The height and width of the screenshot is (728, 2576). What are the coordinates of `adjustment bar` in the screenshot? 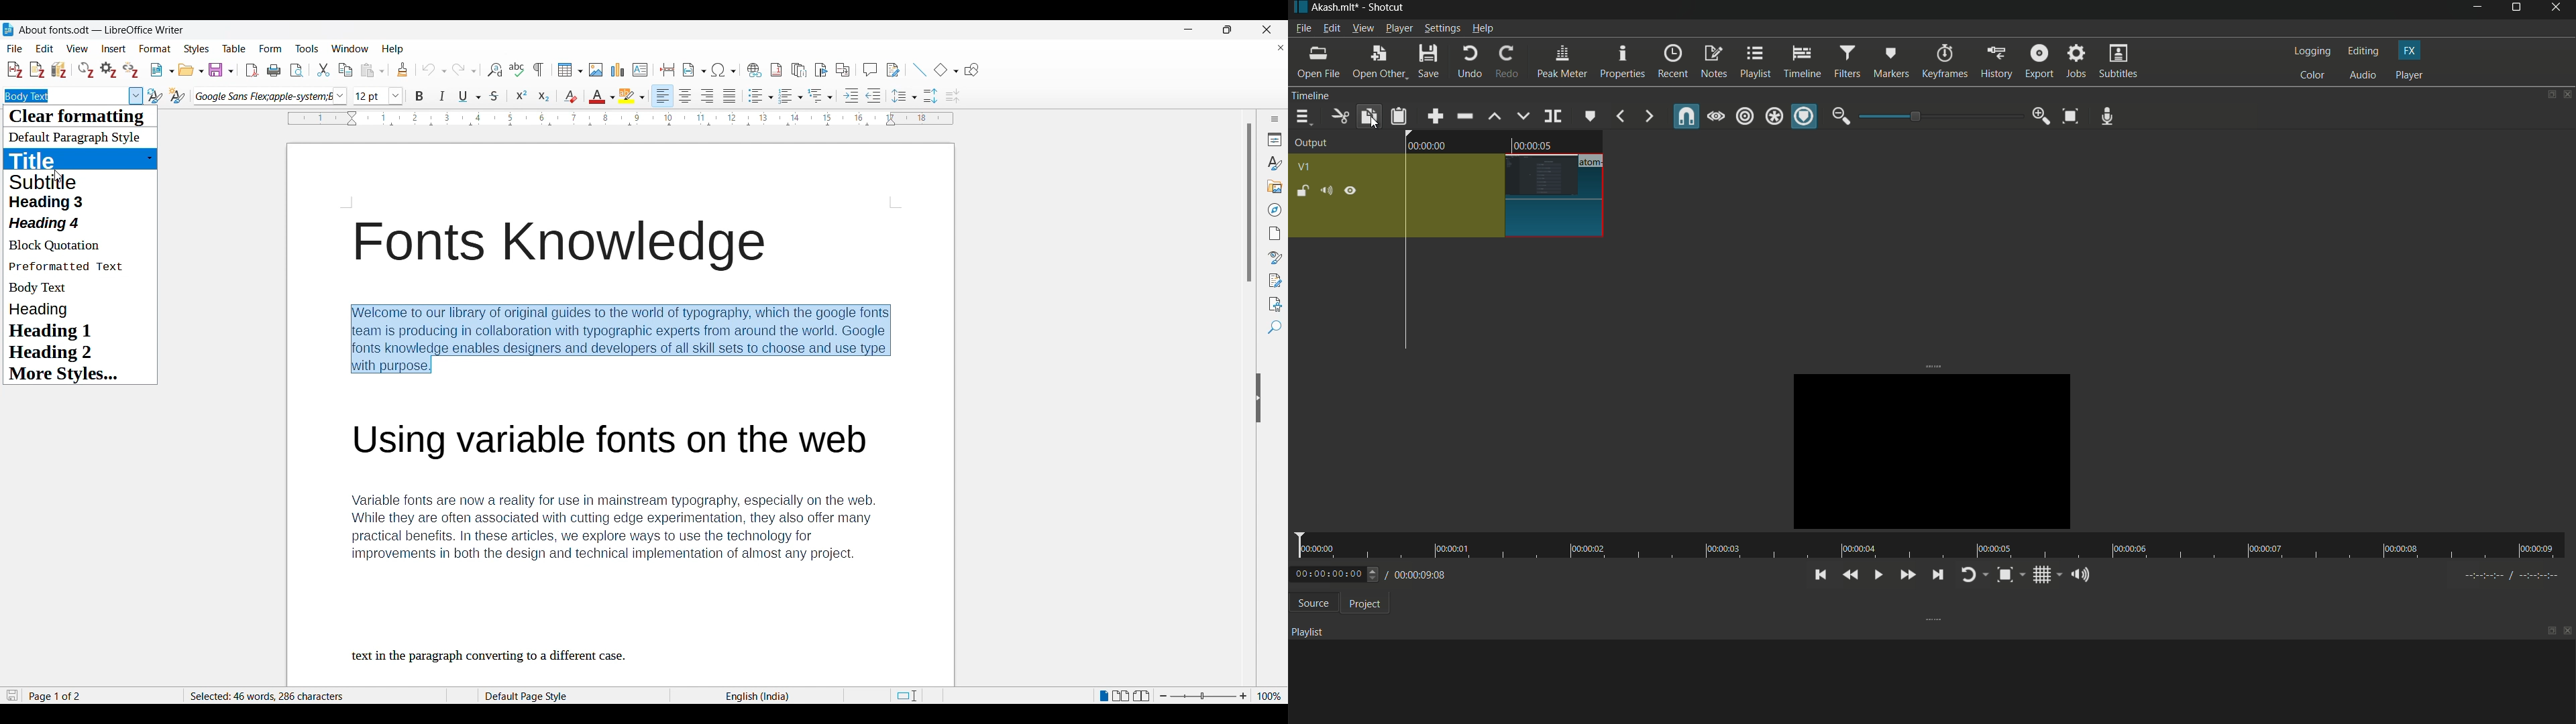 It's located at (1939, 117).